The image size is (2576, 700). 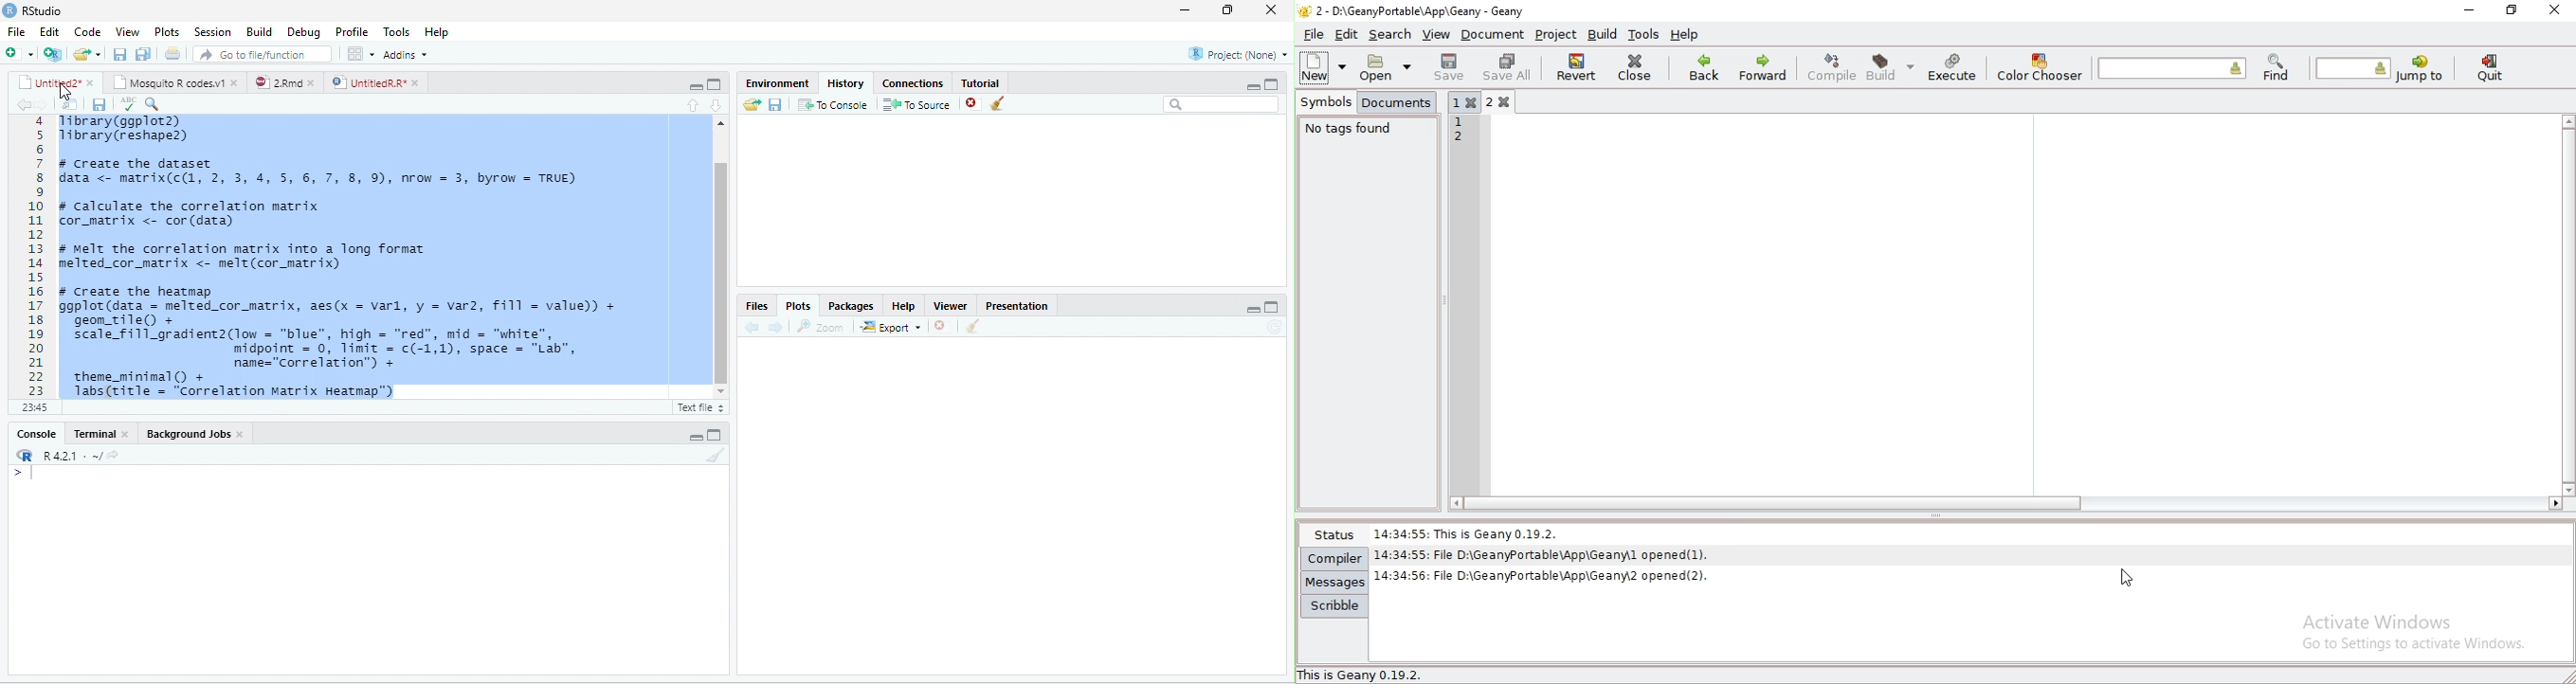 I want to click on files, so click(x=65, y=102).